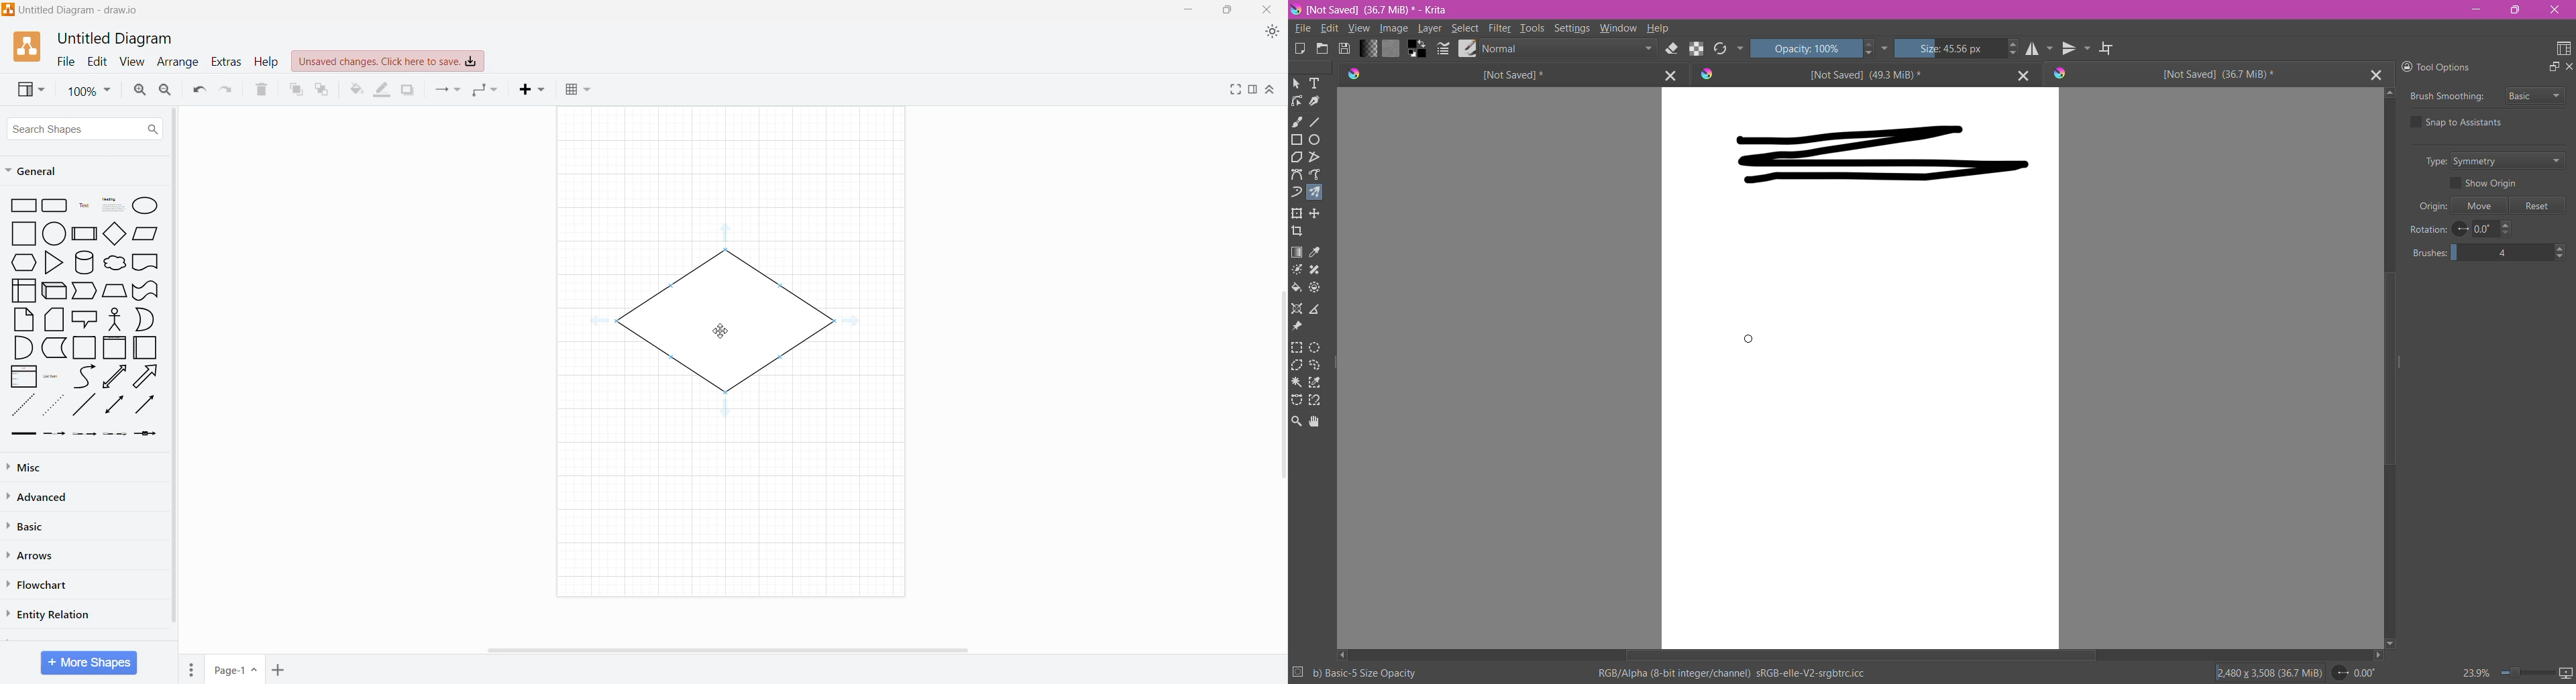  I want to click on Pages, so click(191, 670).